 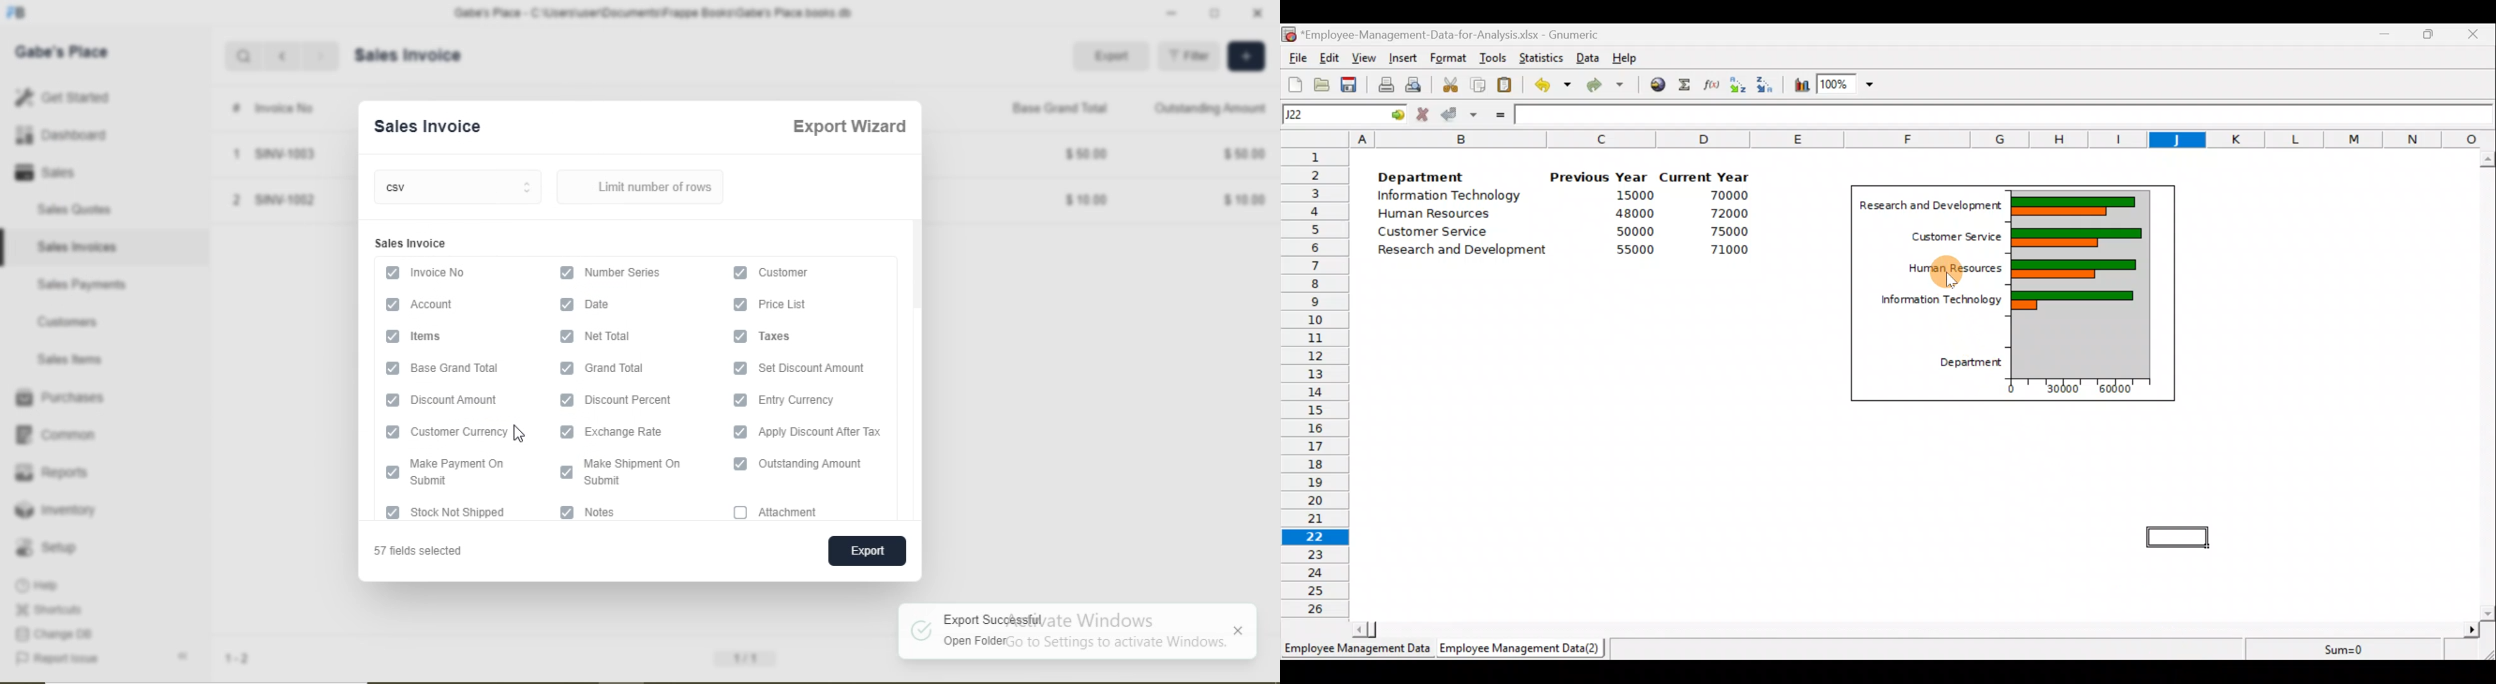 What do you see at coordinates (51, 470) in the screenshot?
I see `Reports` at bounding box center [51, 470].